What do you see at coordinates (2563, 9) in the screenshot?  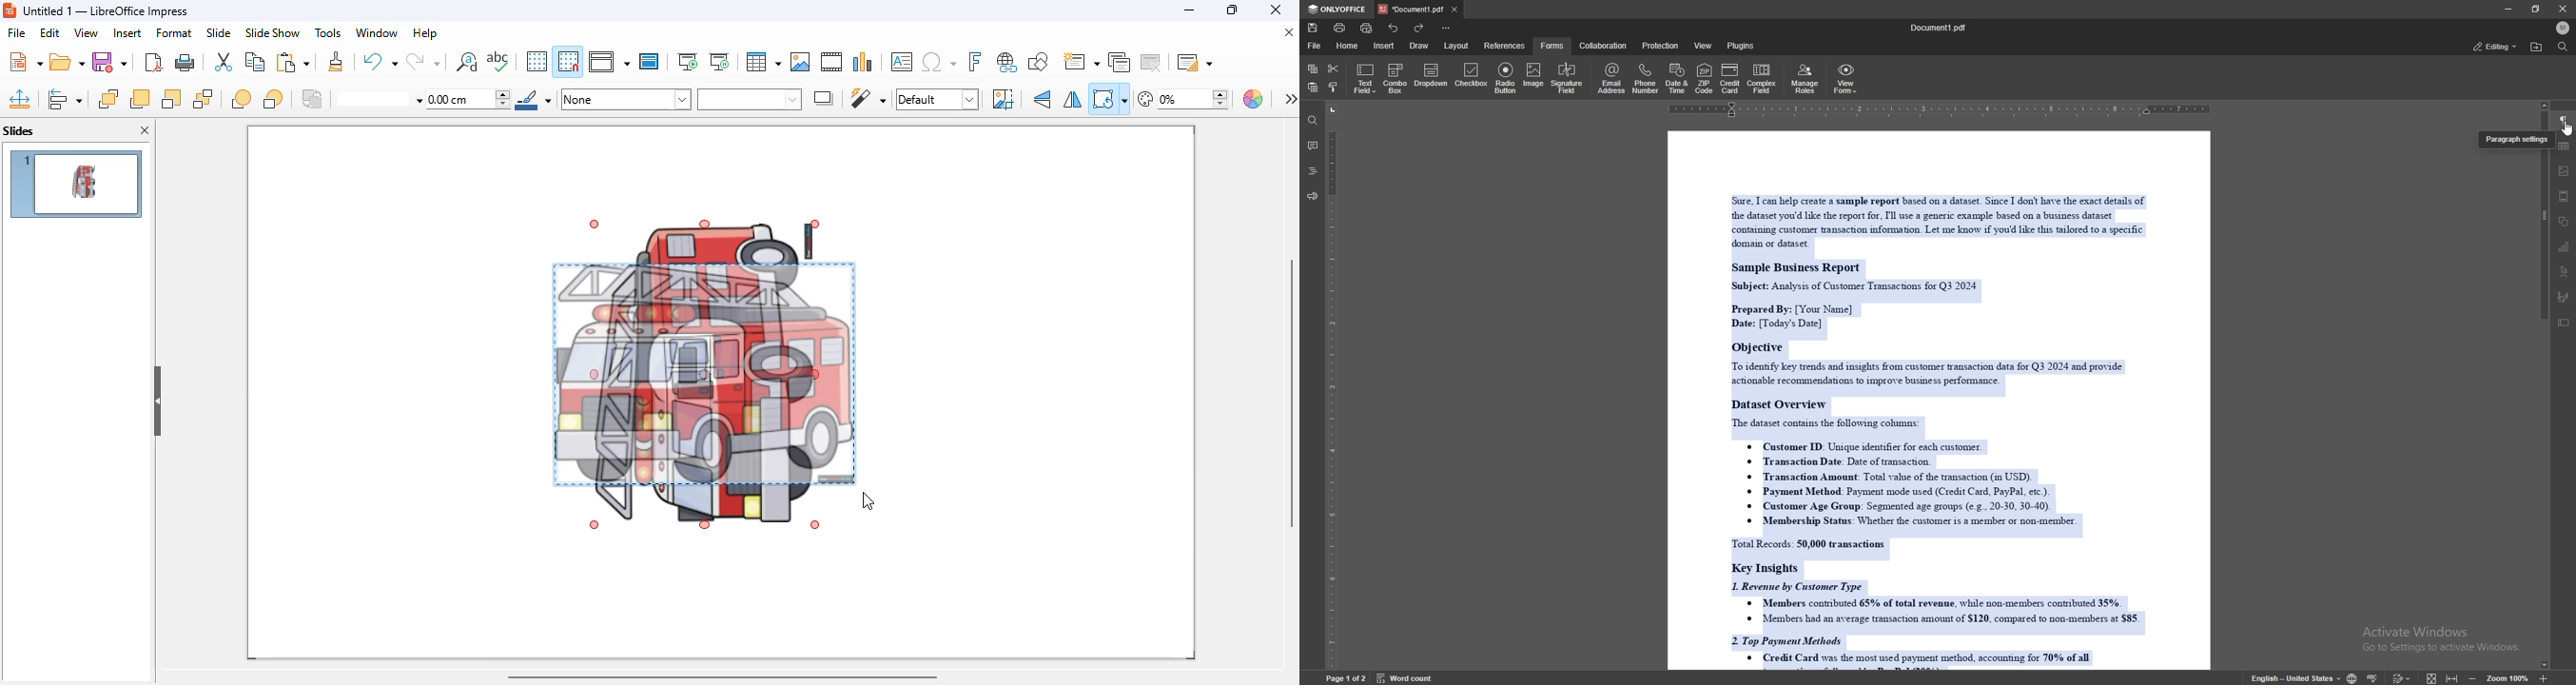 I see `close` at bounding box center [2563, 9].